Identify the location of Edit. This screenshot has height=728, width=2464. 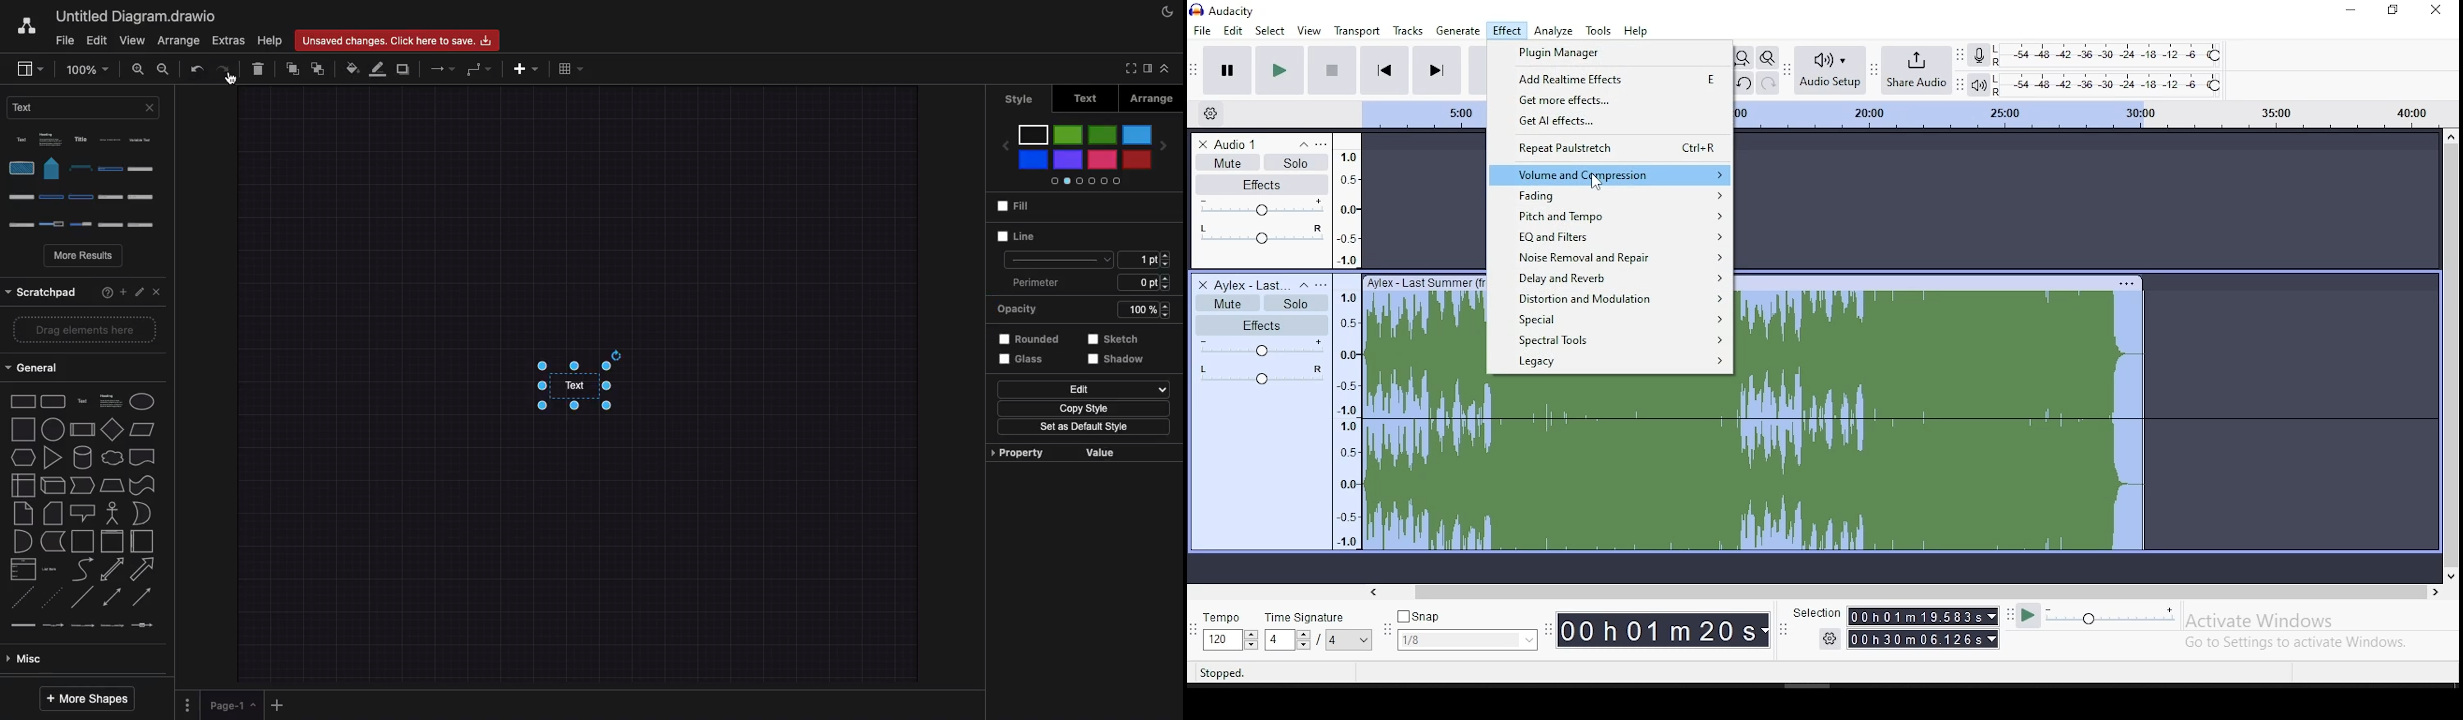
(139, 288).